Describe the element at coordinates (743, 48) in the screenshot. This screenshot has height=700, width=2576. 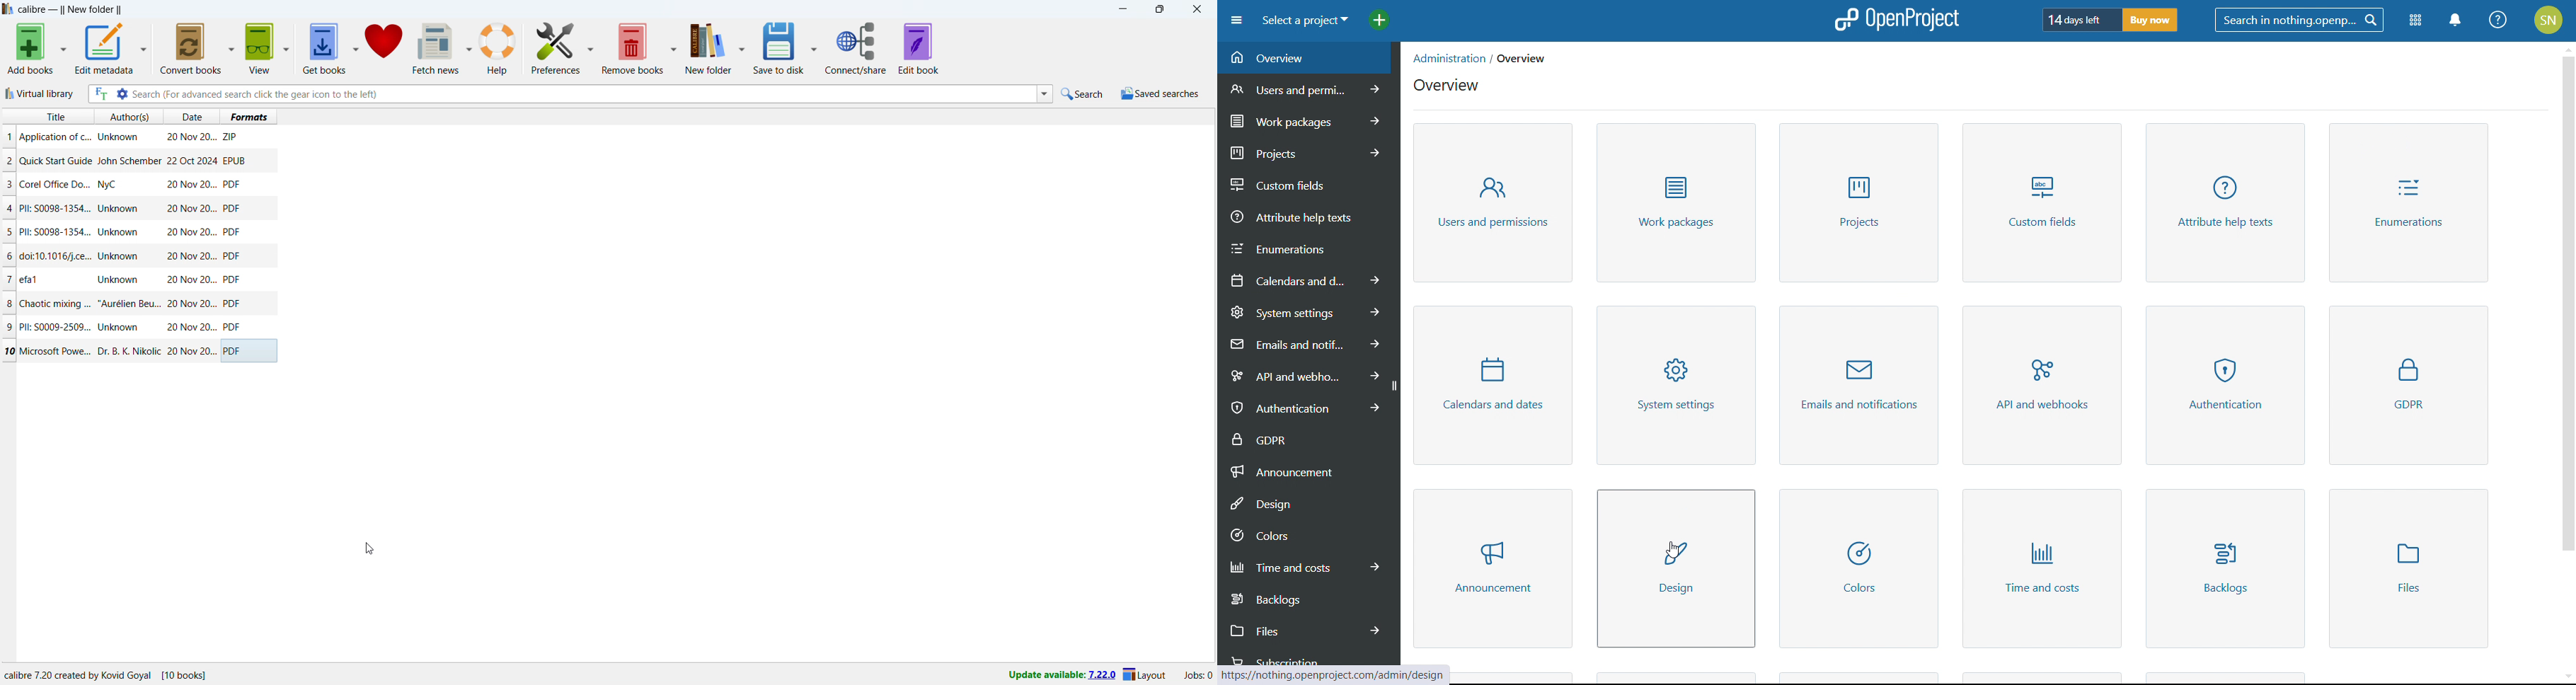
I see `new folder  options` at that location.